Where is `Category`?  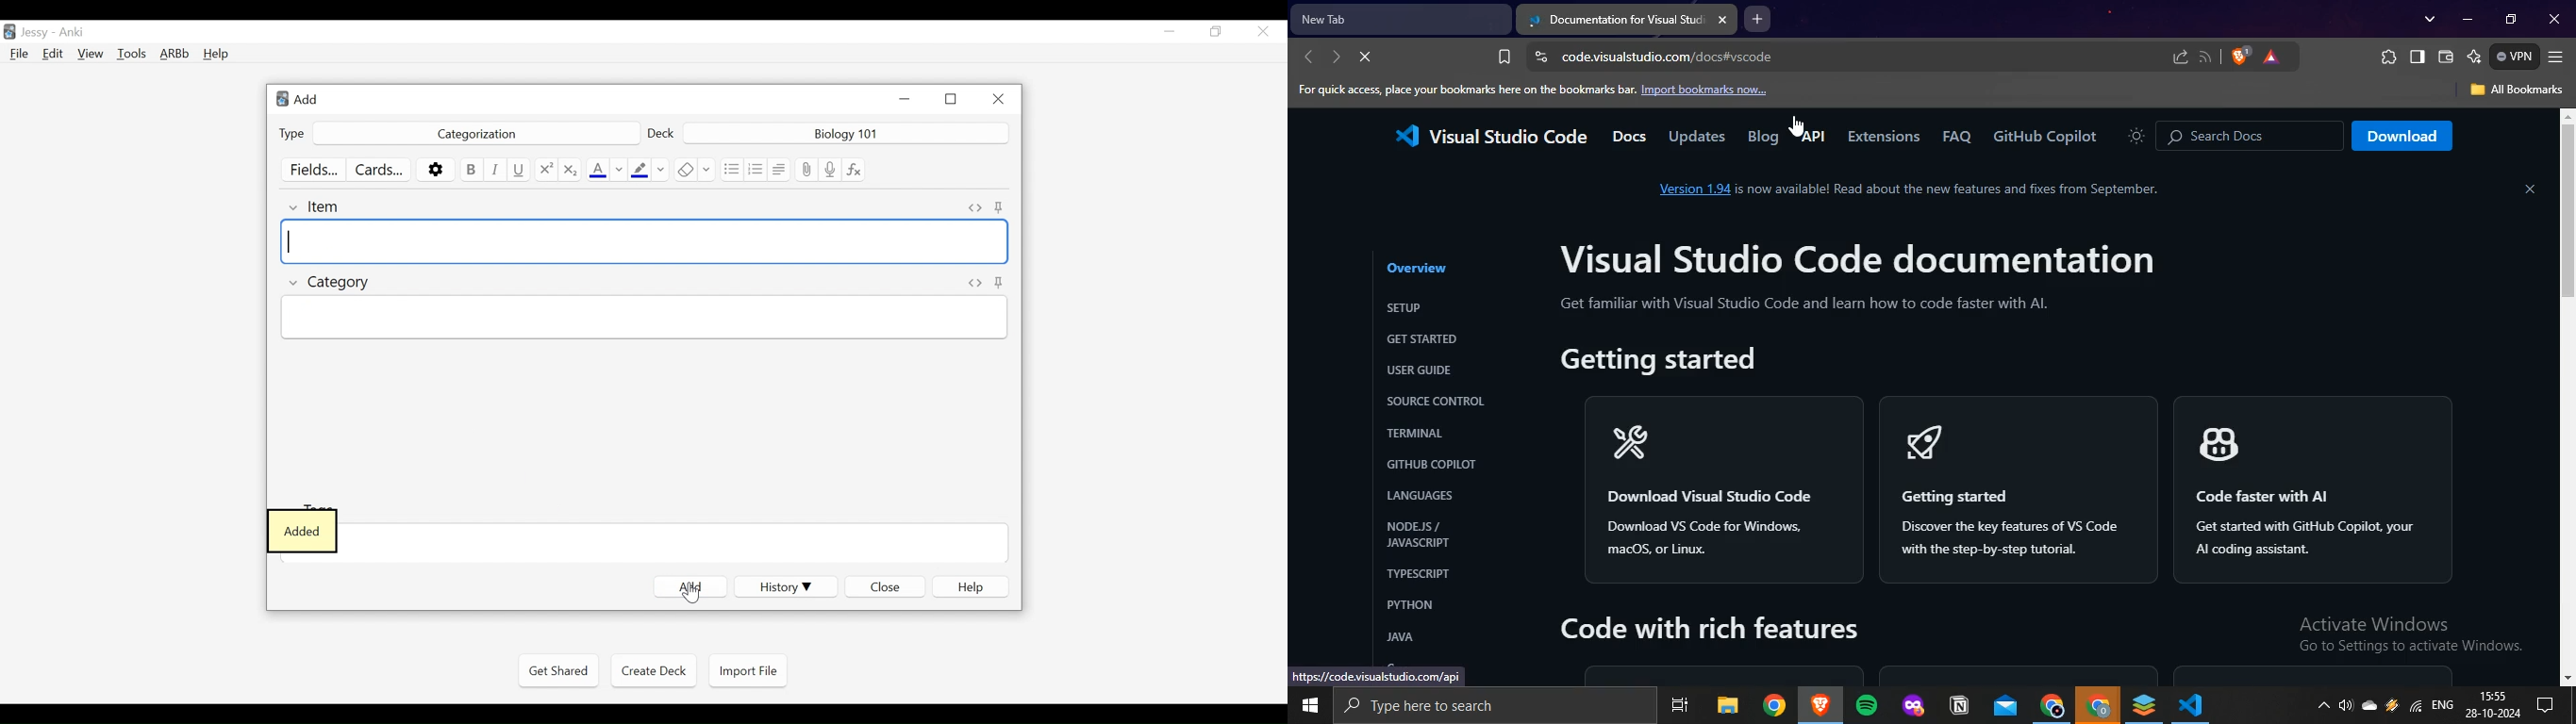
Category is located at coordinates (331, 284).